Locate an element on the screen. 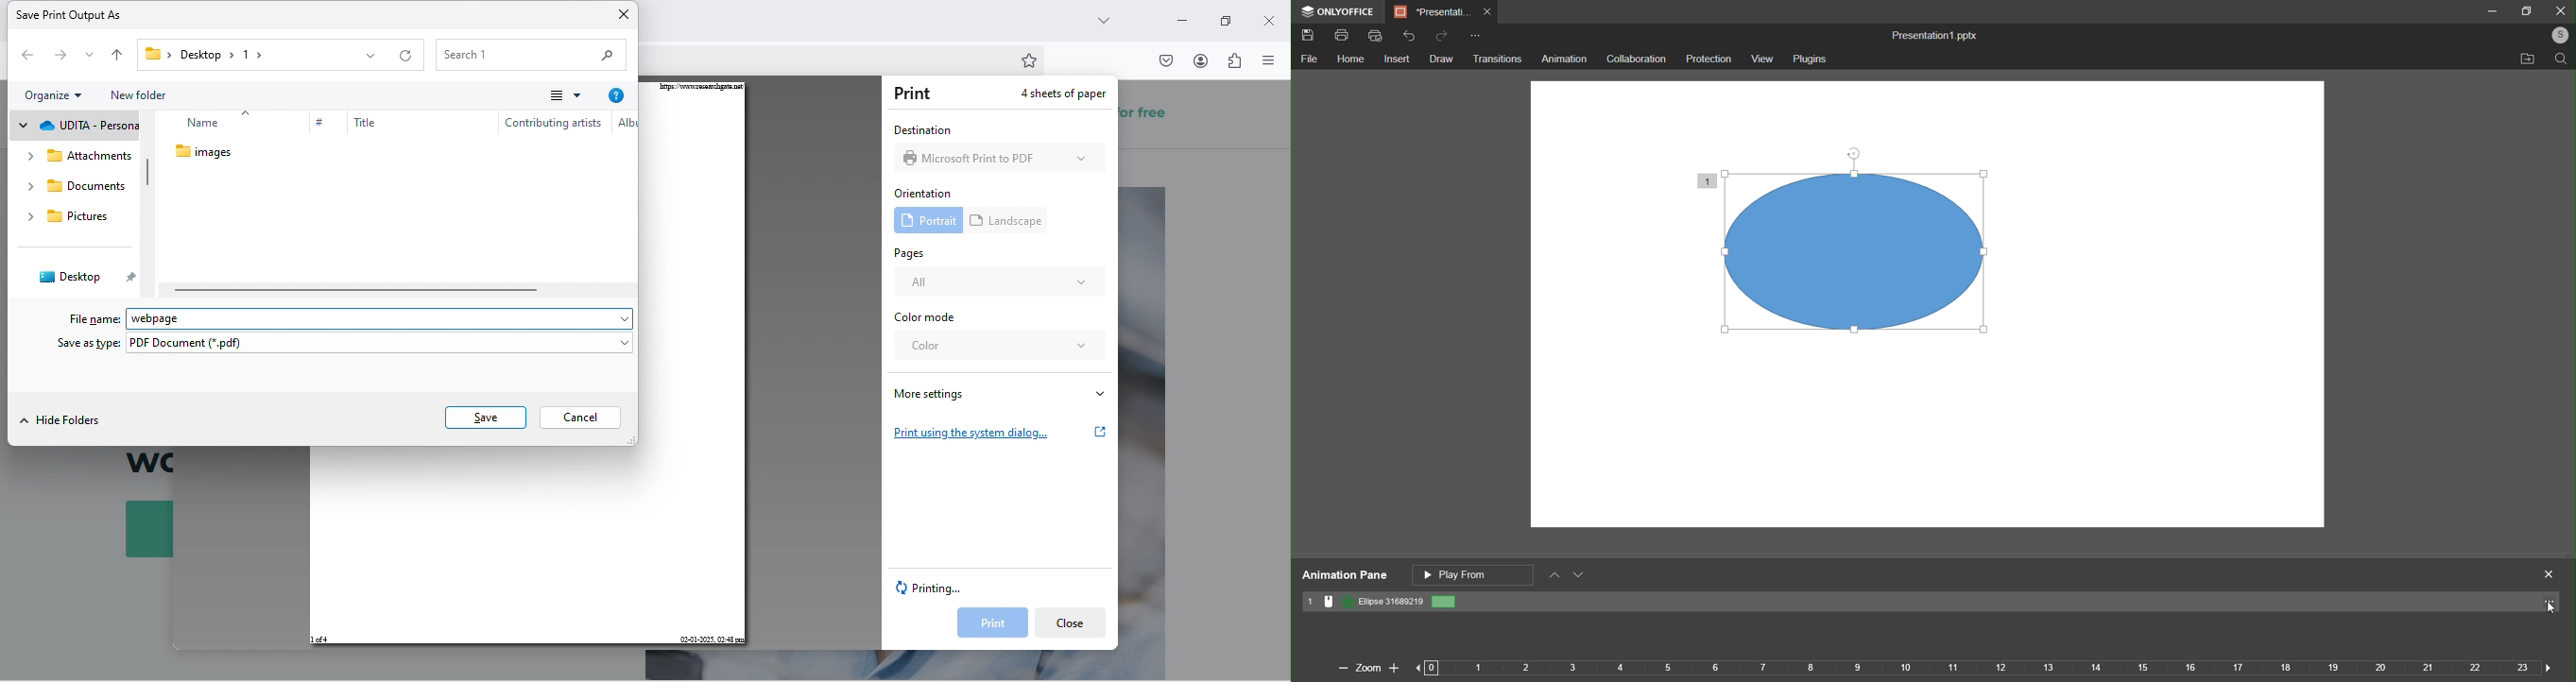  insert is located at coordinates (1397, 60).